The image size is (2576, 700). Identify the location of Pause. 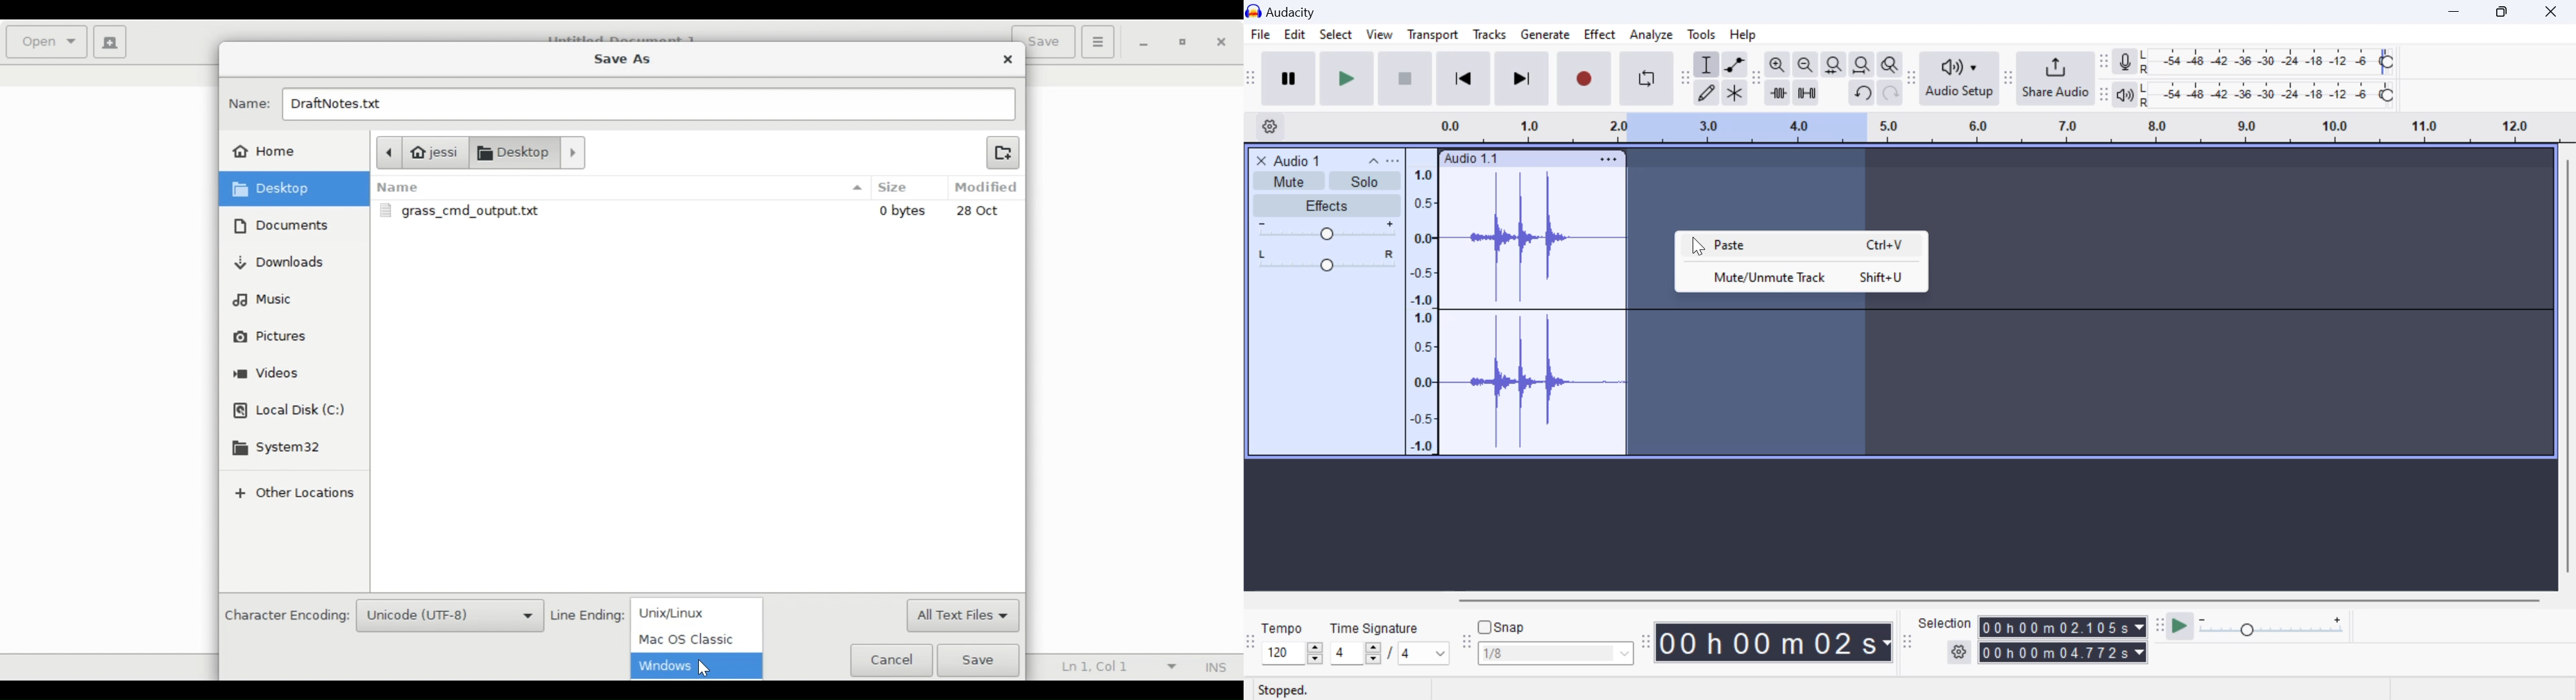
(1288, 78).